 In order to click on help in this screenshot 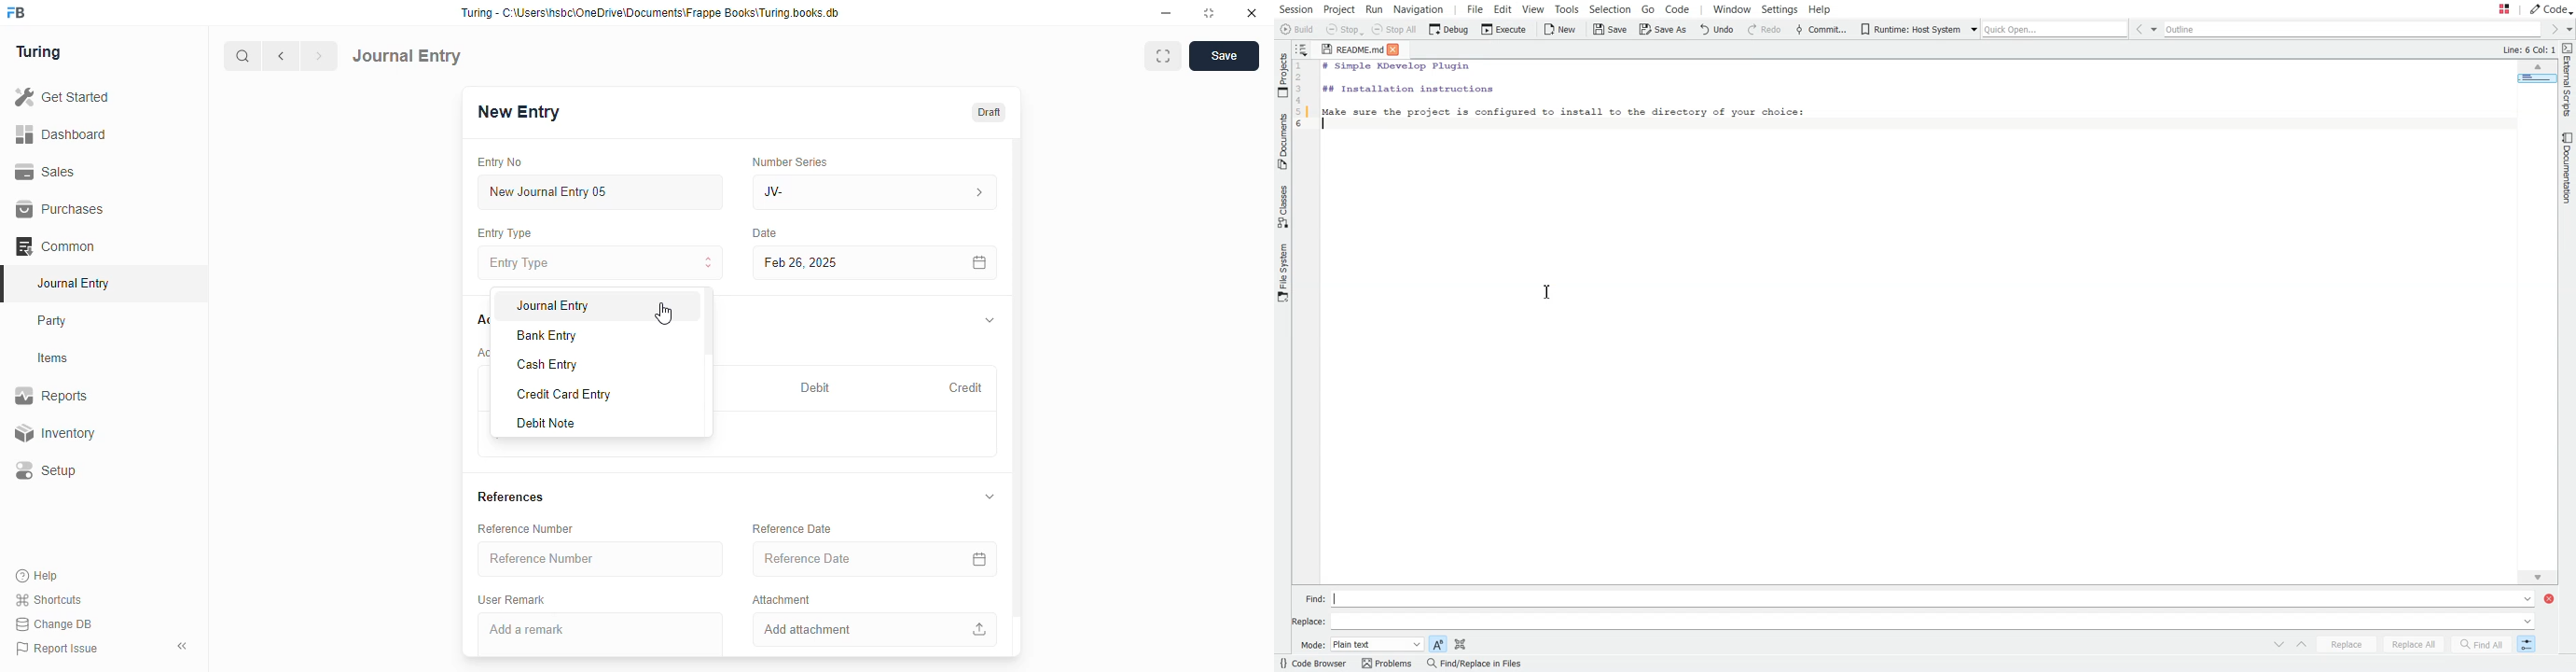, I will do `click(38, 575)`.